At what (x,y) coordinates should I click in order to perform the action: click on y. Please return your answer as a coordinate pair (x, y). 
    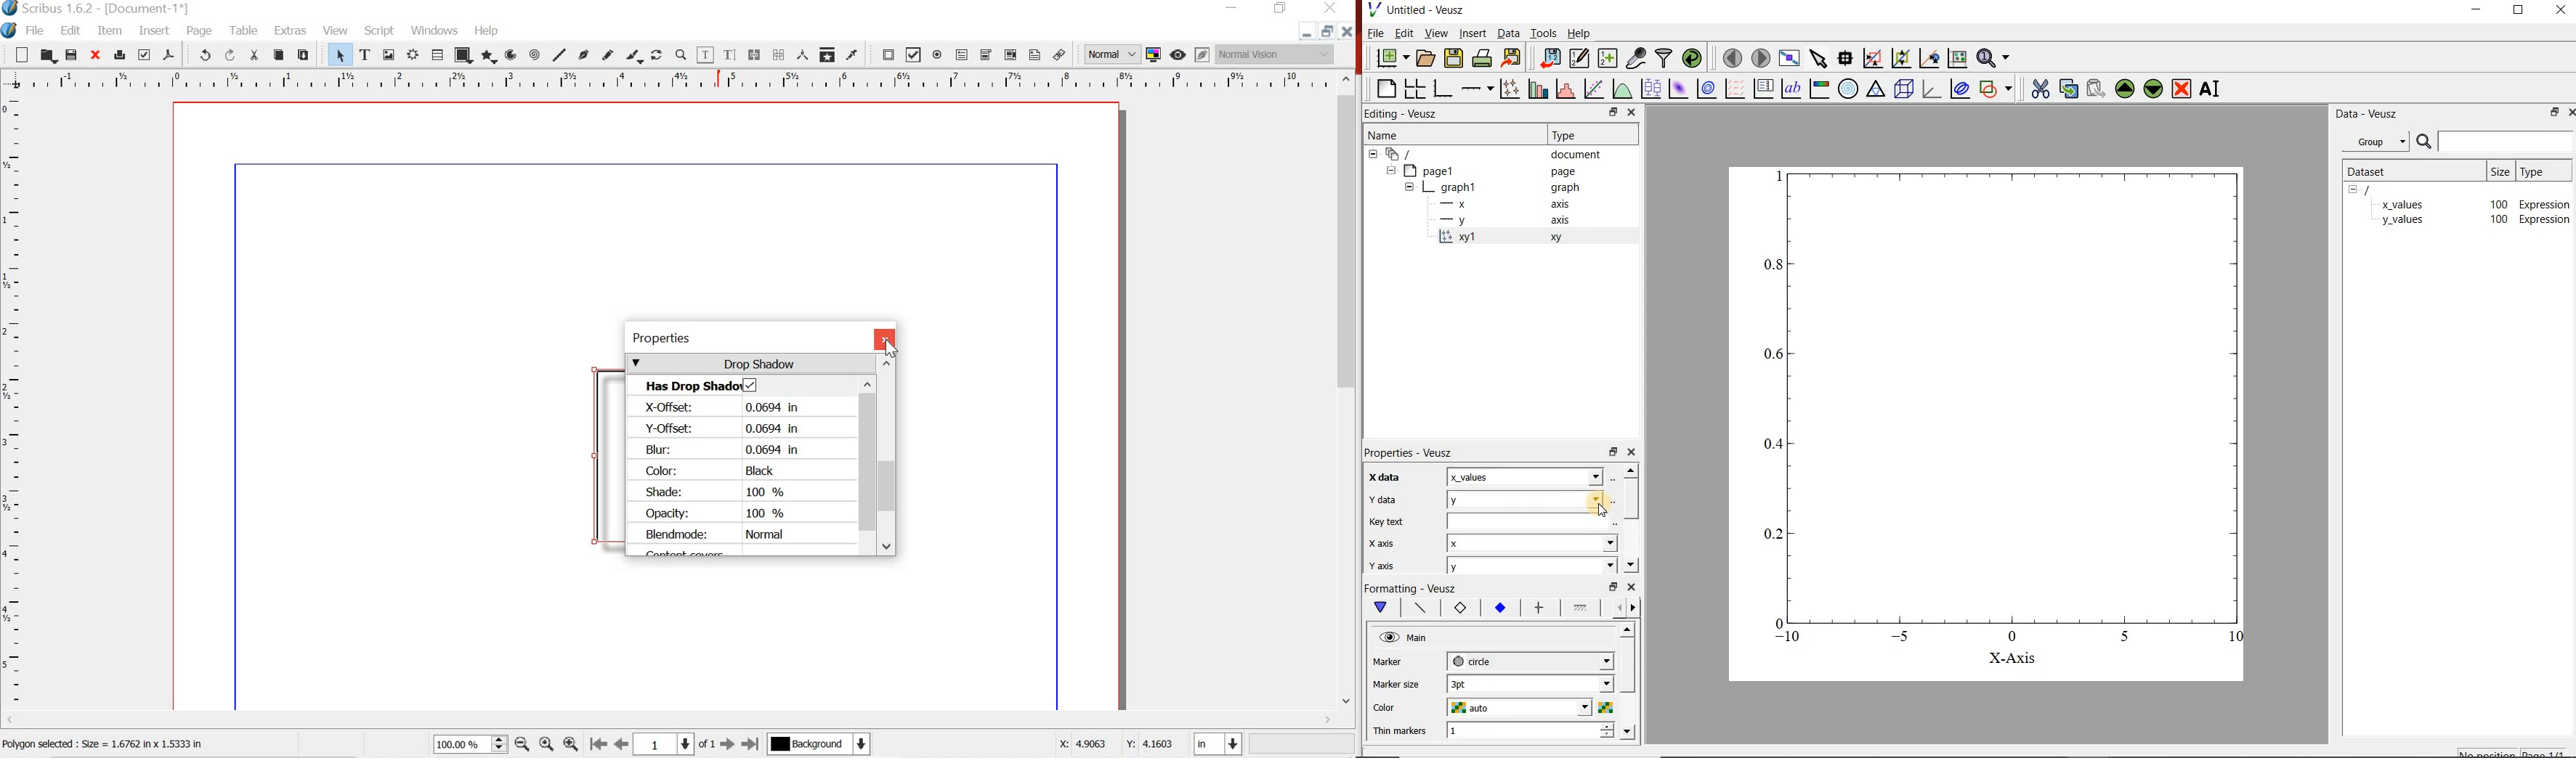
    Looking at the image, I should click on (1532, 566).